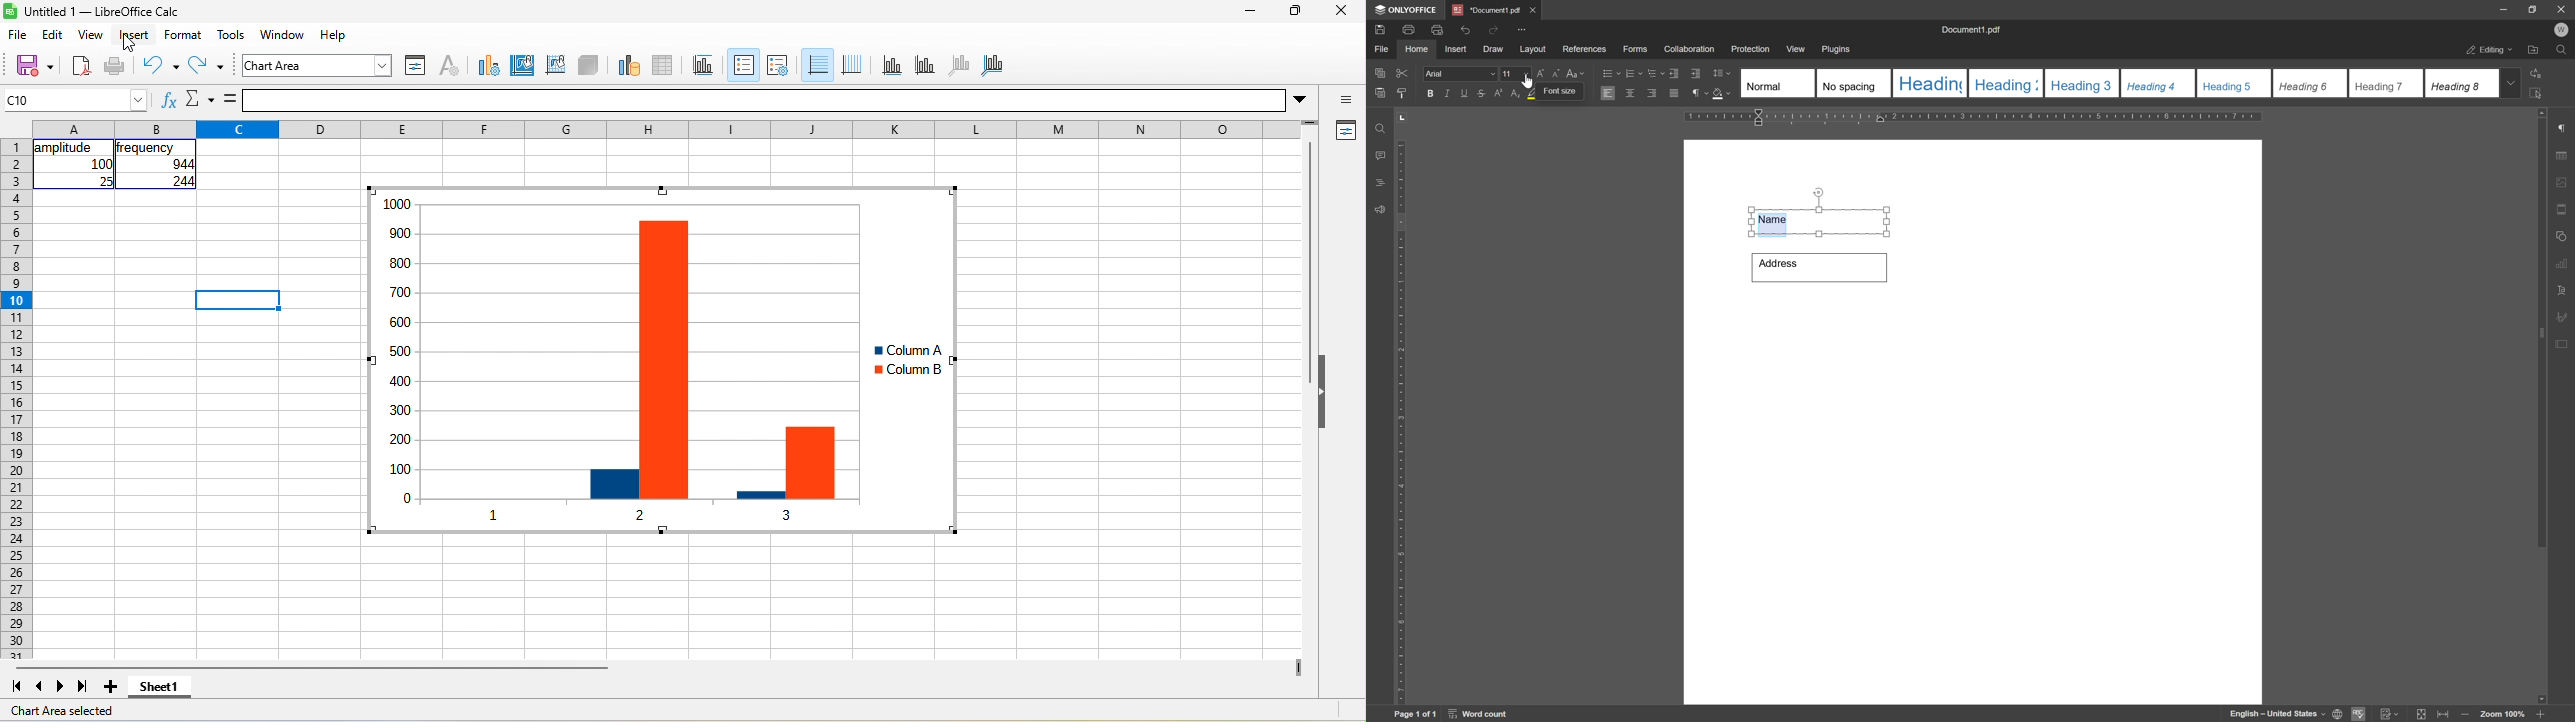 The image size is (2576, 728). I want to click on font size, so click(1559, 91).